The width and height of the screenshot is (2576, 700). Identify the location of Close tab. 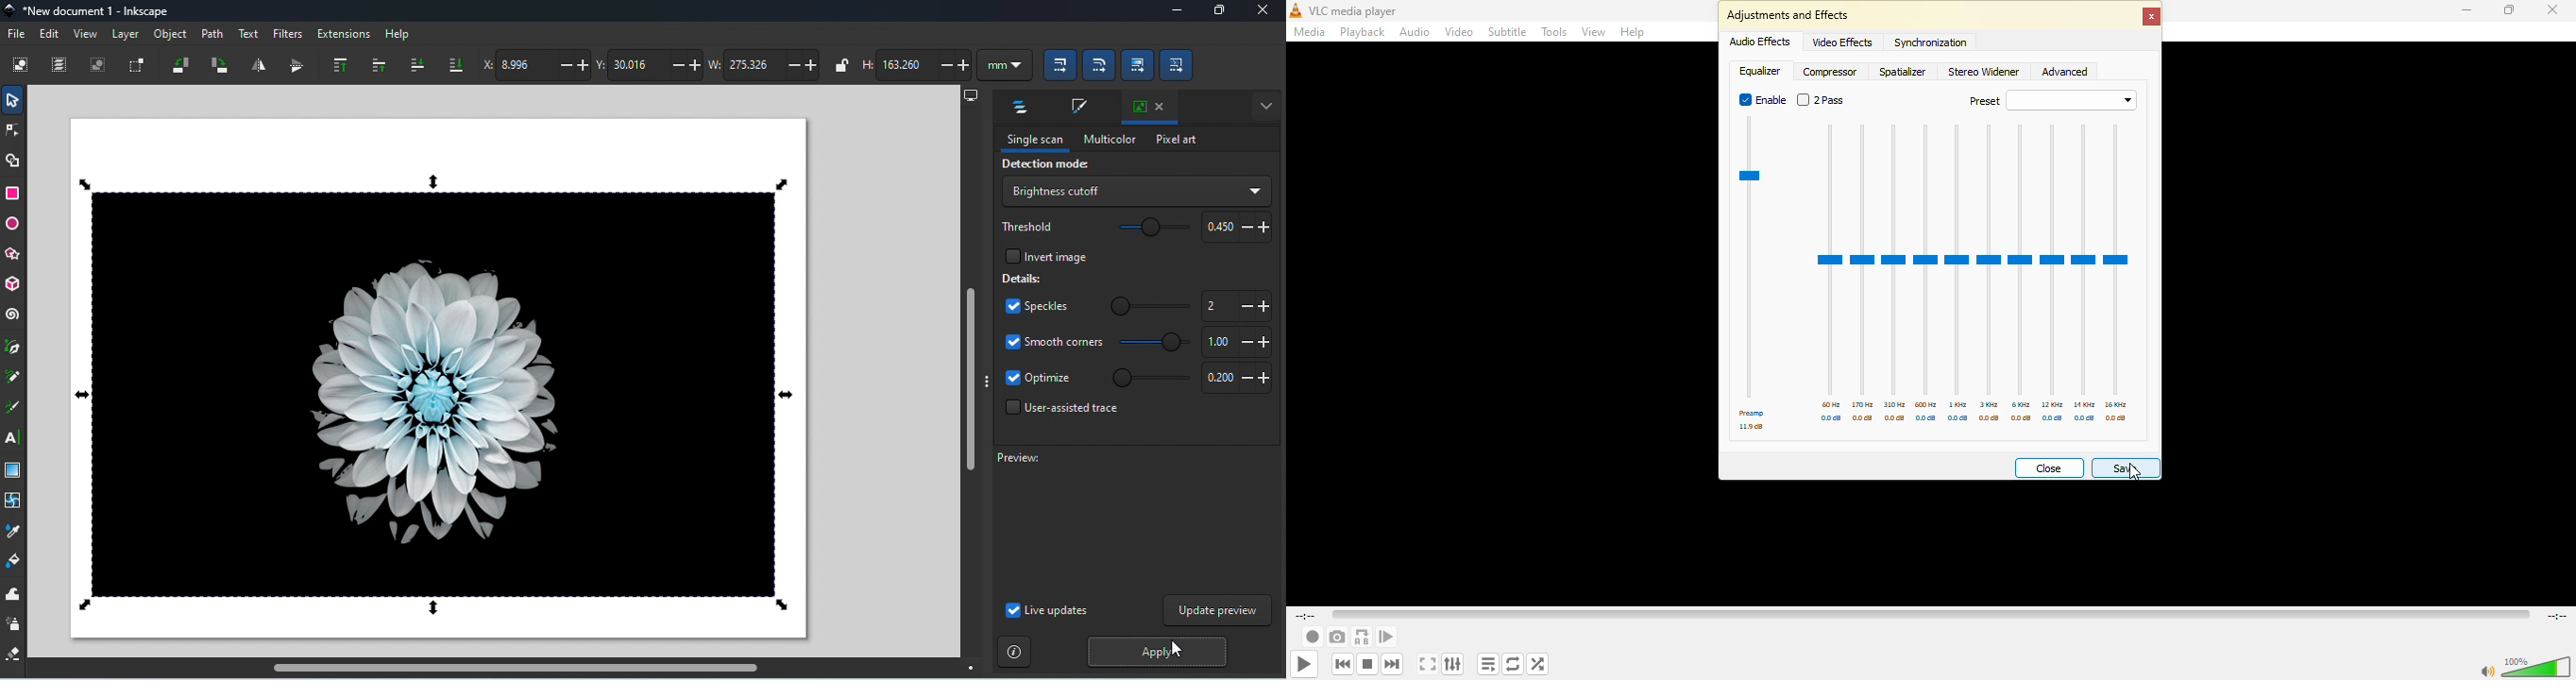
(1148, 105).